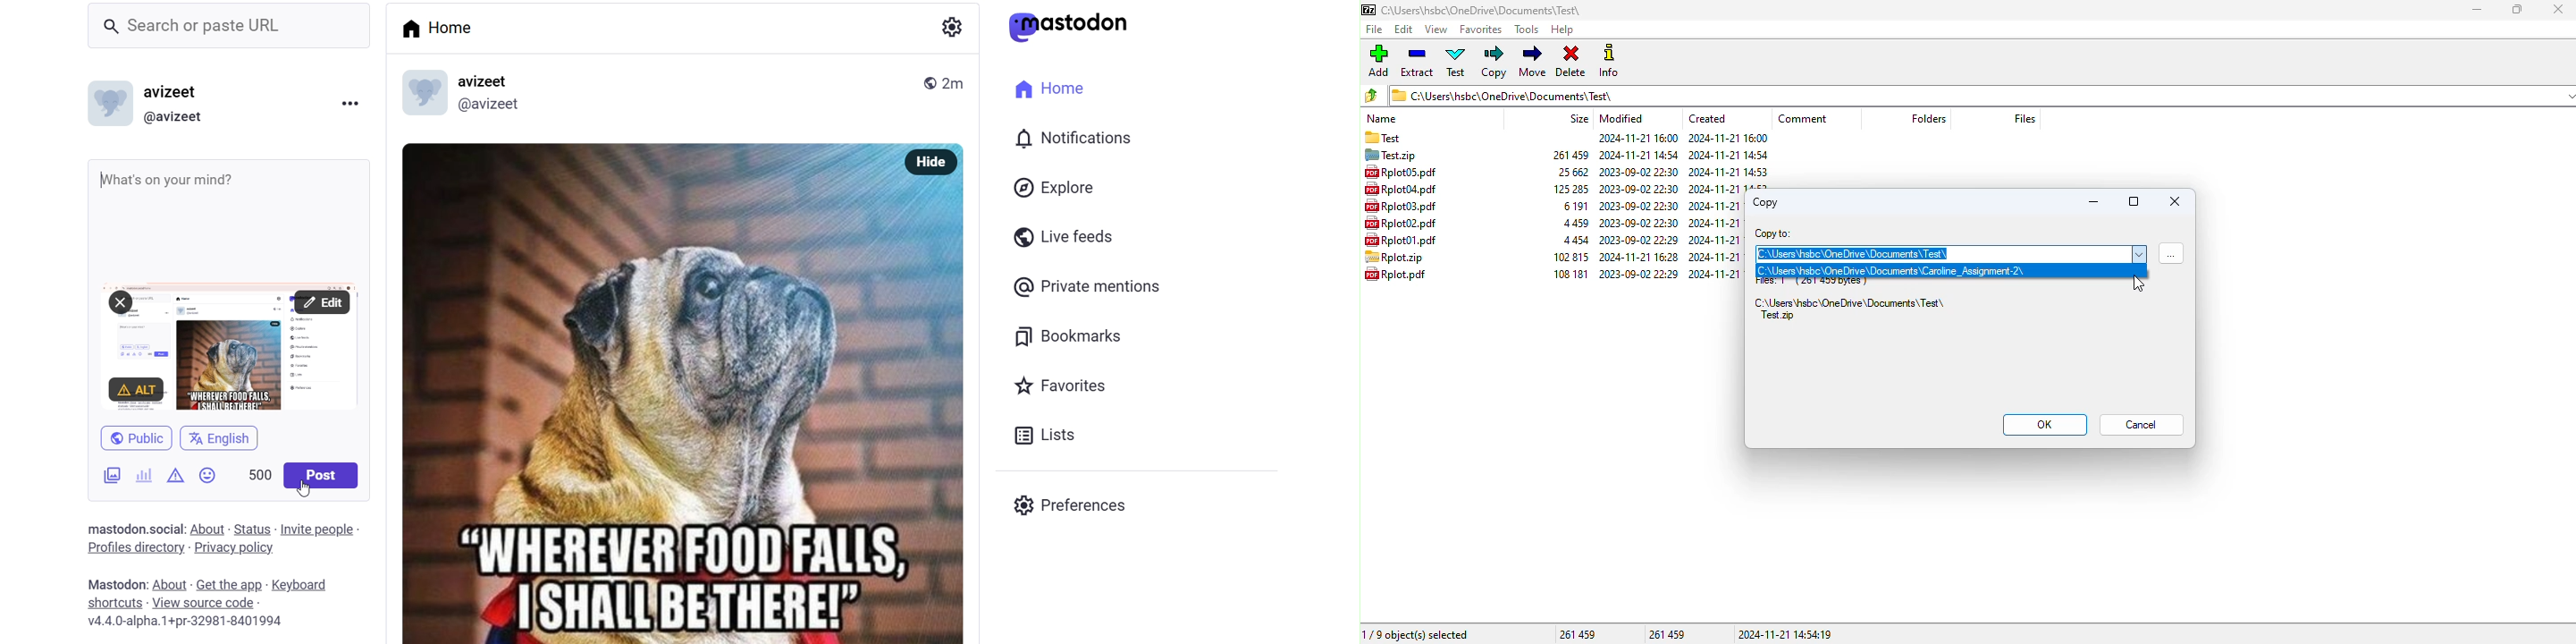 The height and width of the screenshot is (644, 2576). I want to click on public, so click(124, 437).